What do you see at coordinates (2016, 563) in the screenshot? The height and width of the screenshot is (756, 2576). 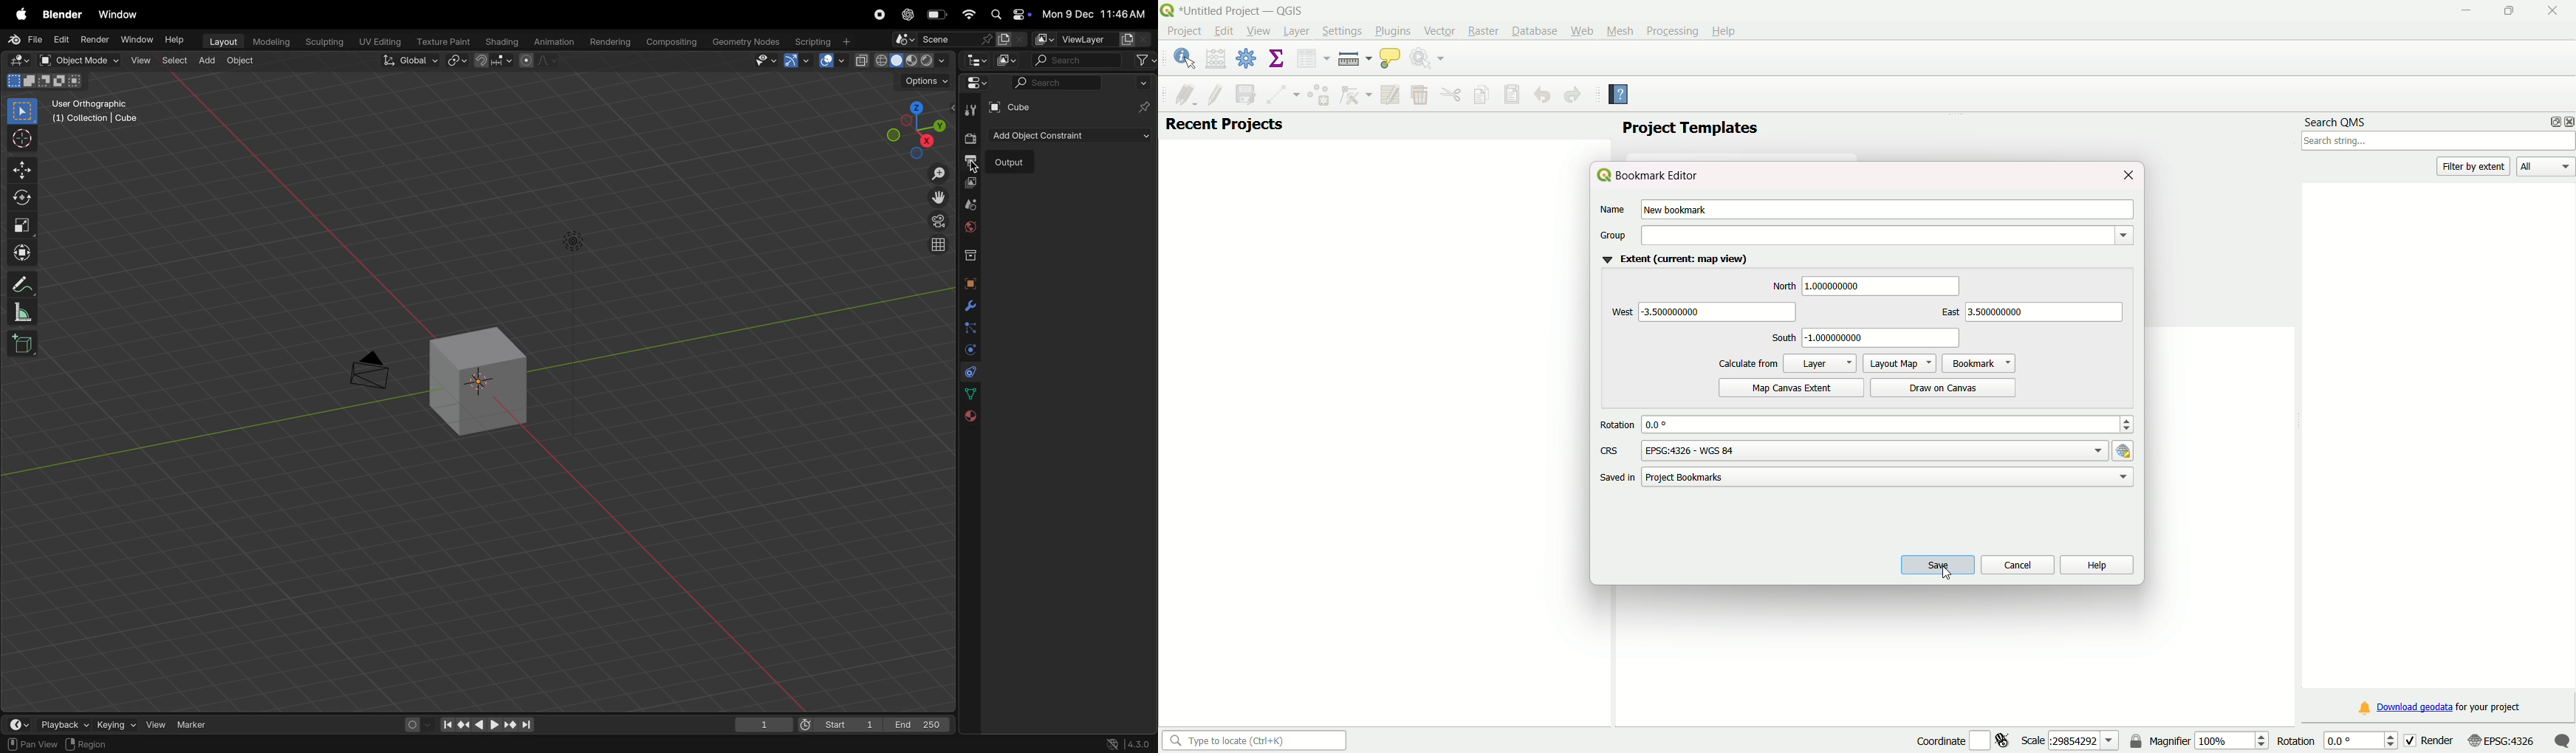 I see `cancel` at bounding box center [2016, 563].